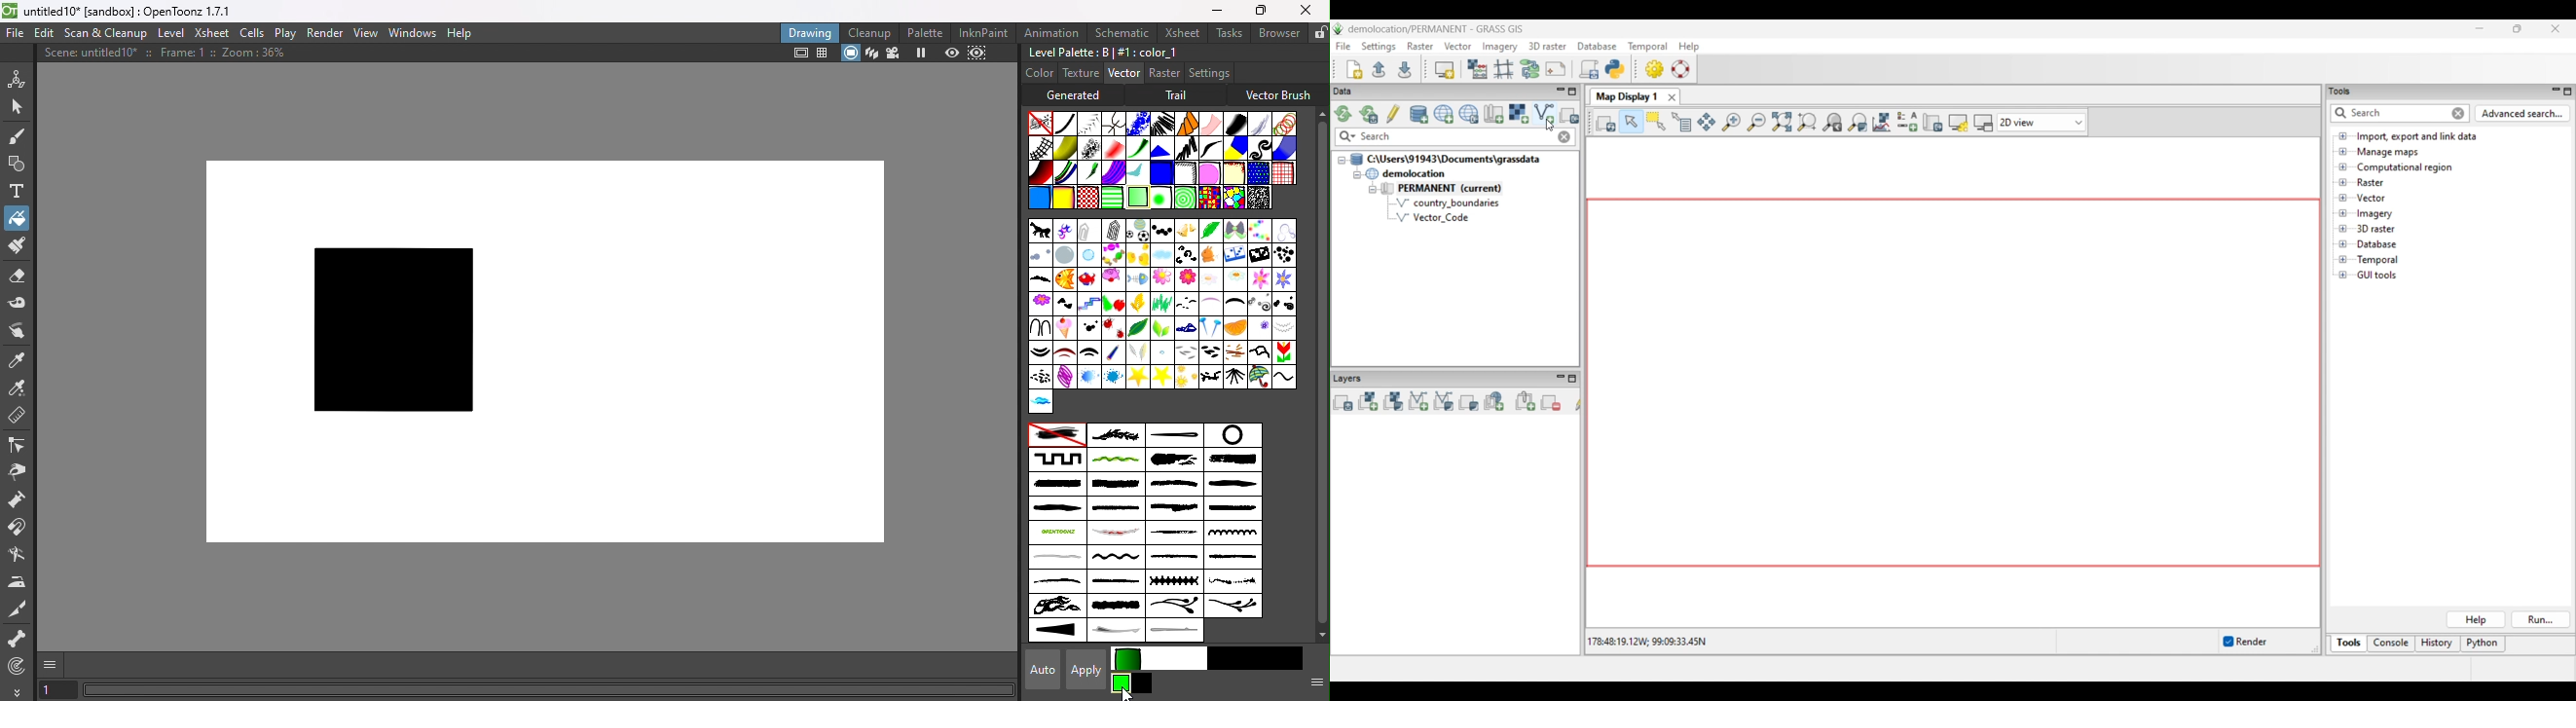  Describe the element at coordinates (927, 33) in the screenshot. I see `Palette` at that location.